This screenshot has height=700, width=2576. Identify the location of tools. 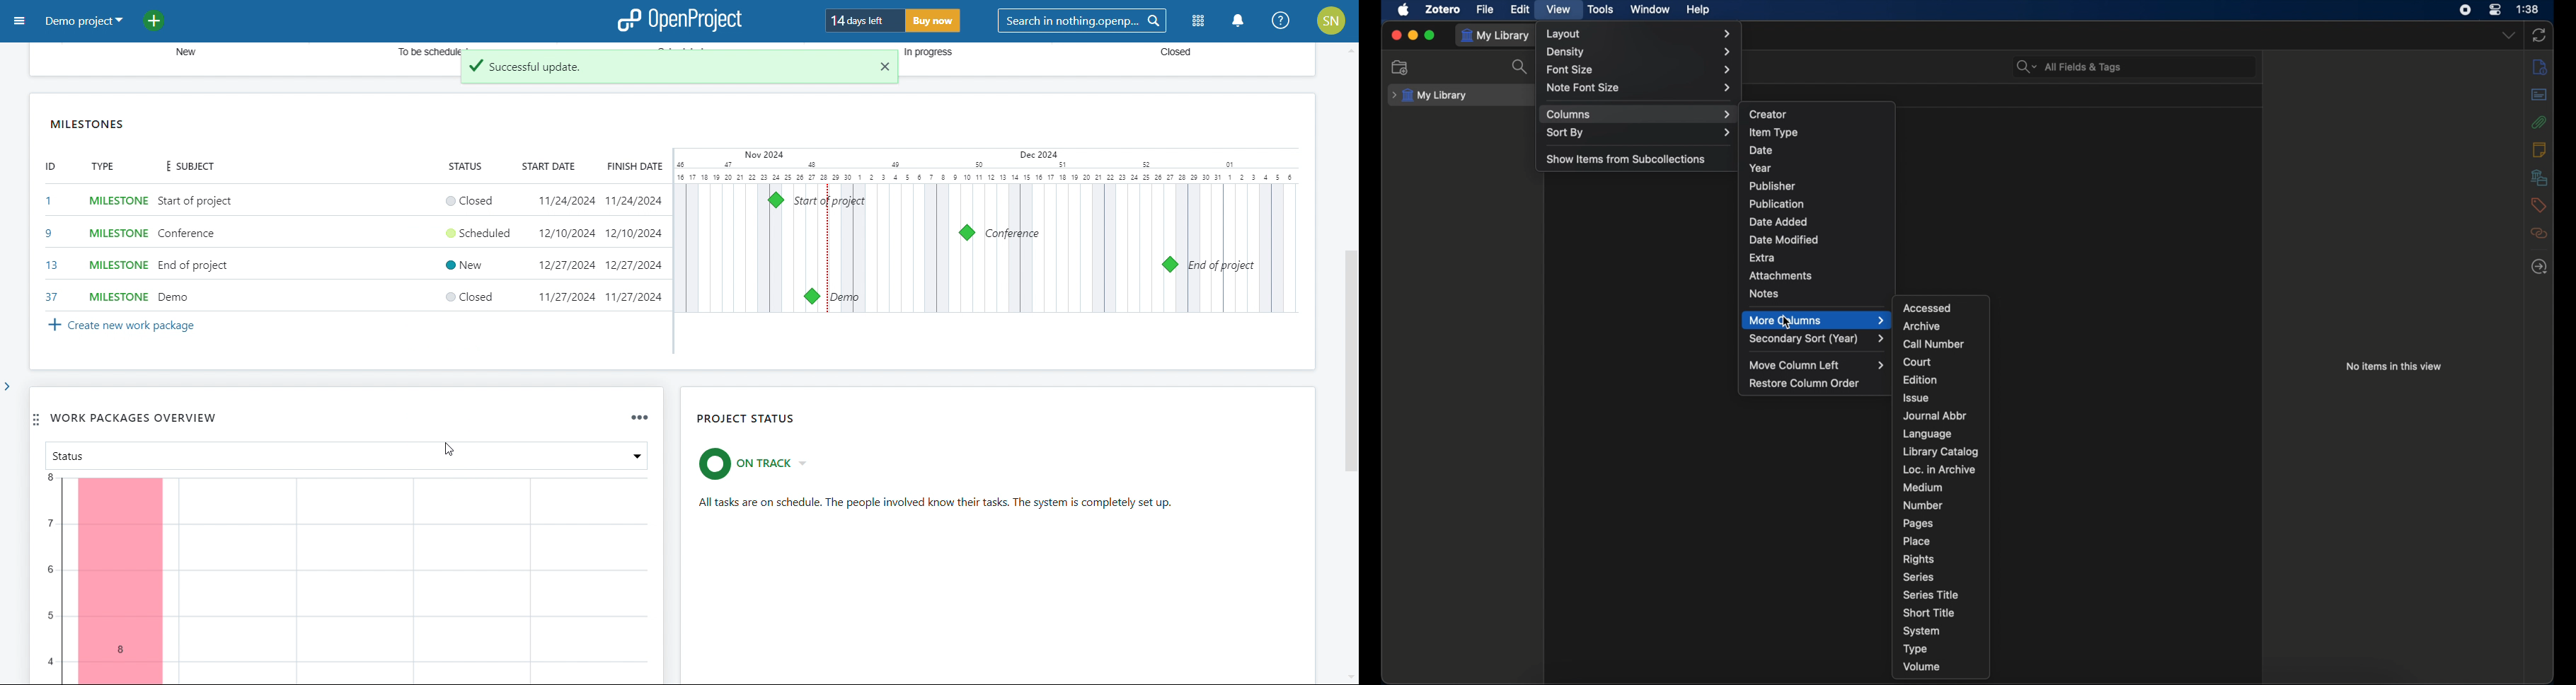
(1600, 10).